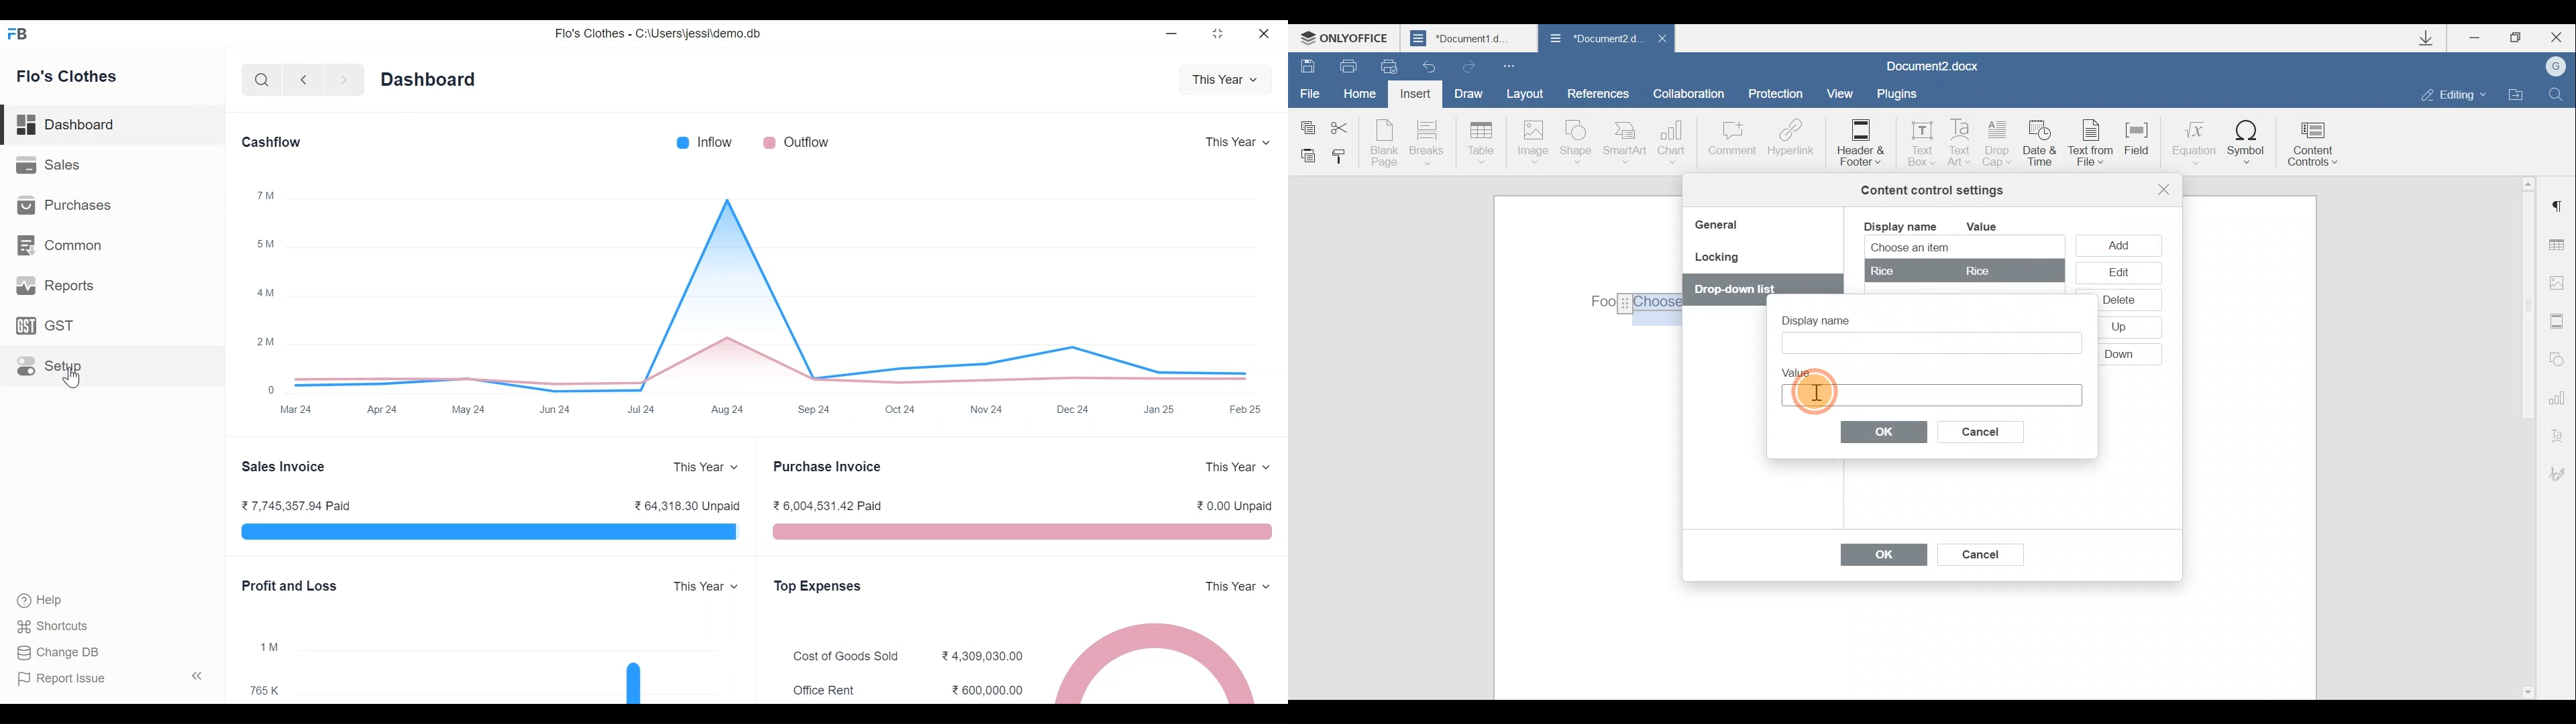 This screenshot has width=2576, height=728. What do you see at coordinates (261, 80) in the screenshot?
I see `search` at bounding box center [261, 80].